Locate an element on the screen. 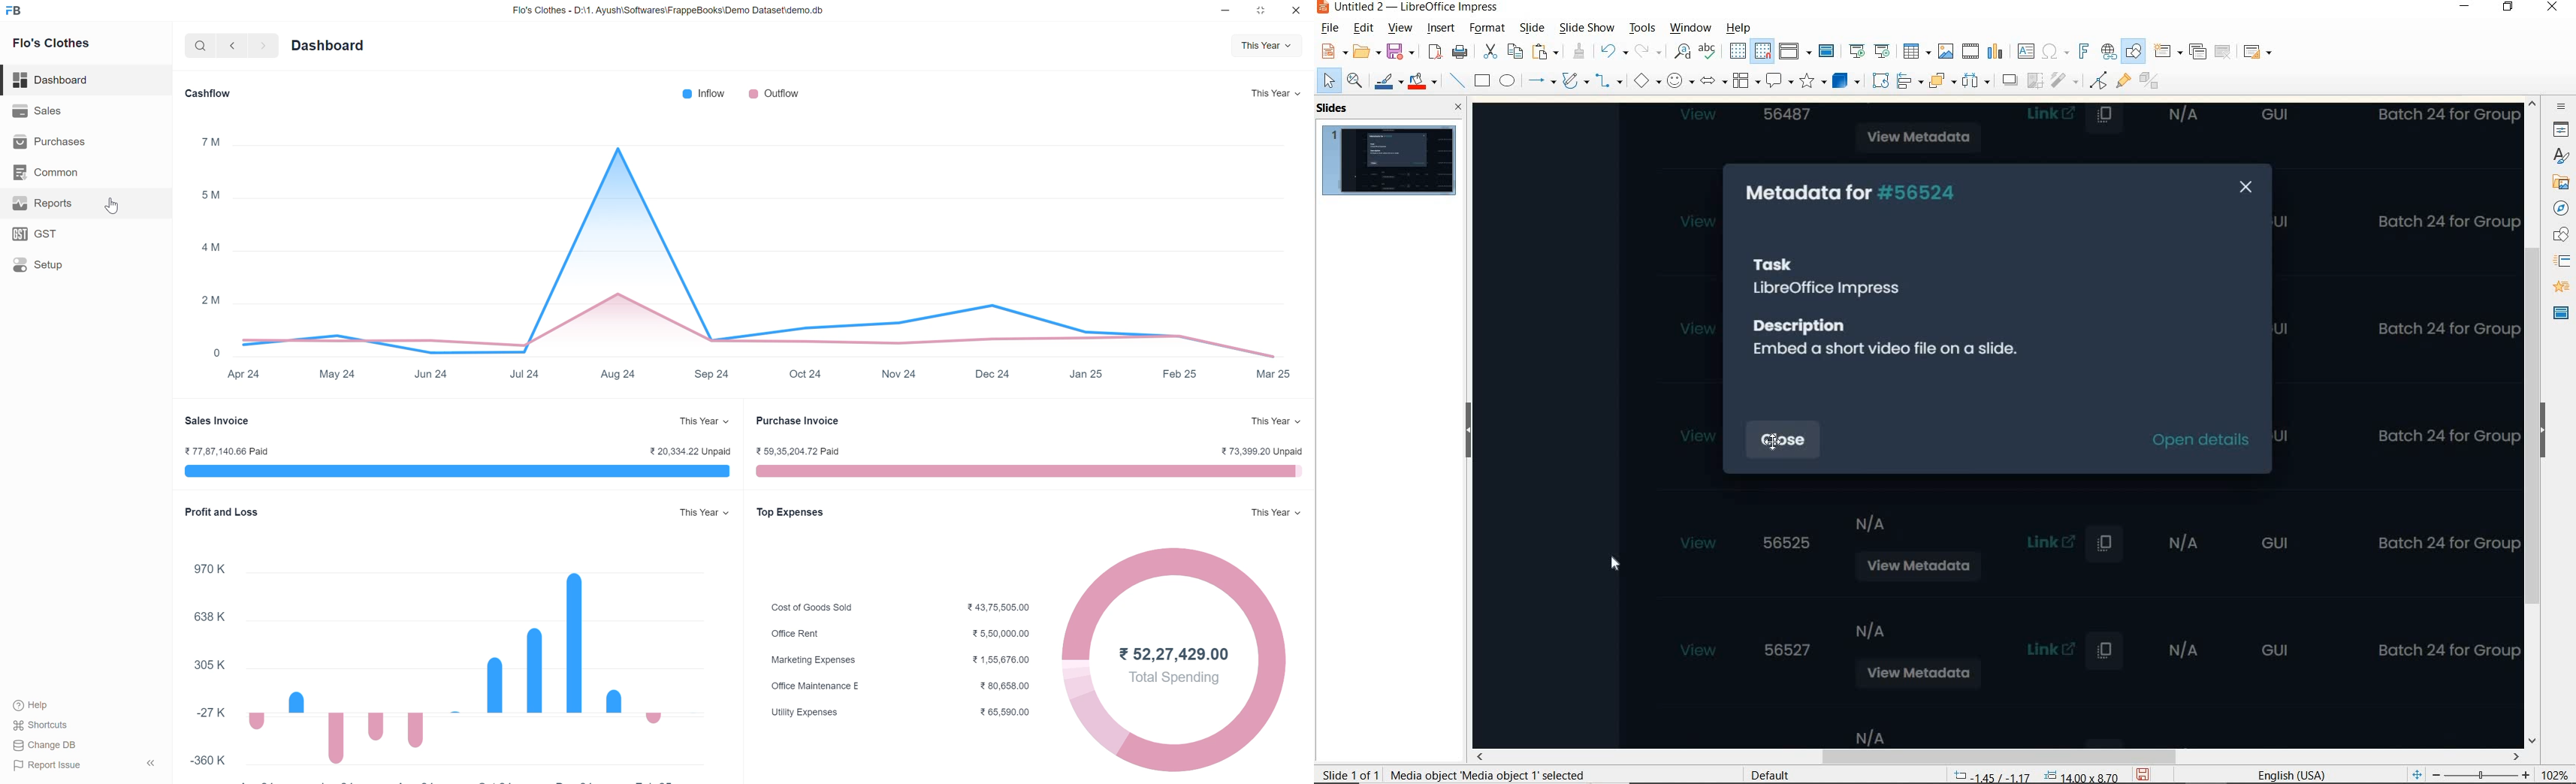 This screenshot has width=2576, height=784. Sales Invoice is located at coordinates (218, 418).